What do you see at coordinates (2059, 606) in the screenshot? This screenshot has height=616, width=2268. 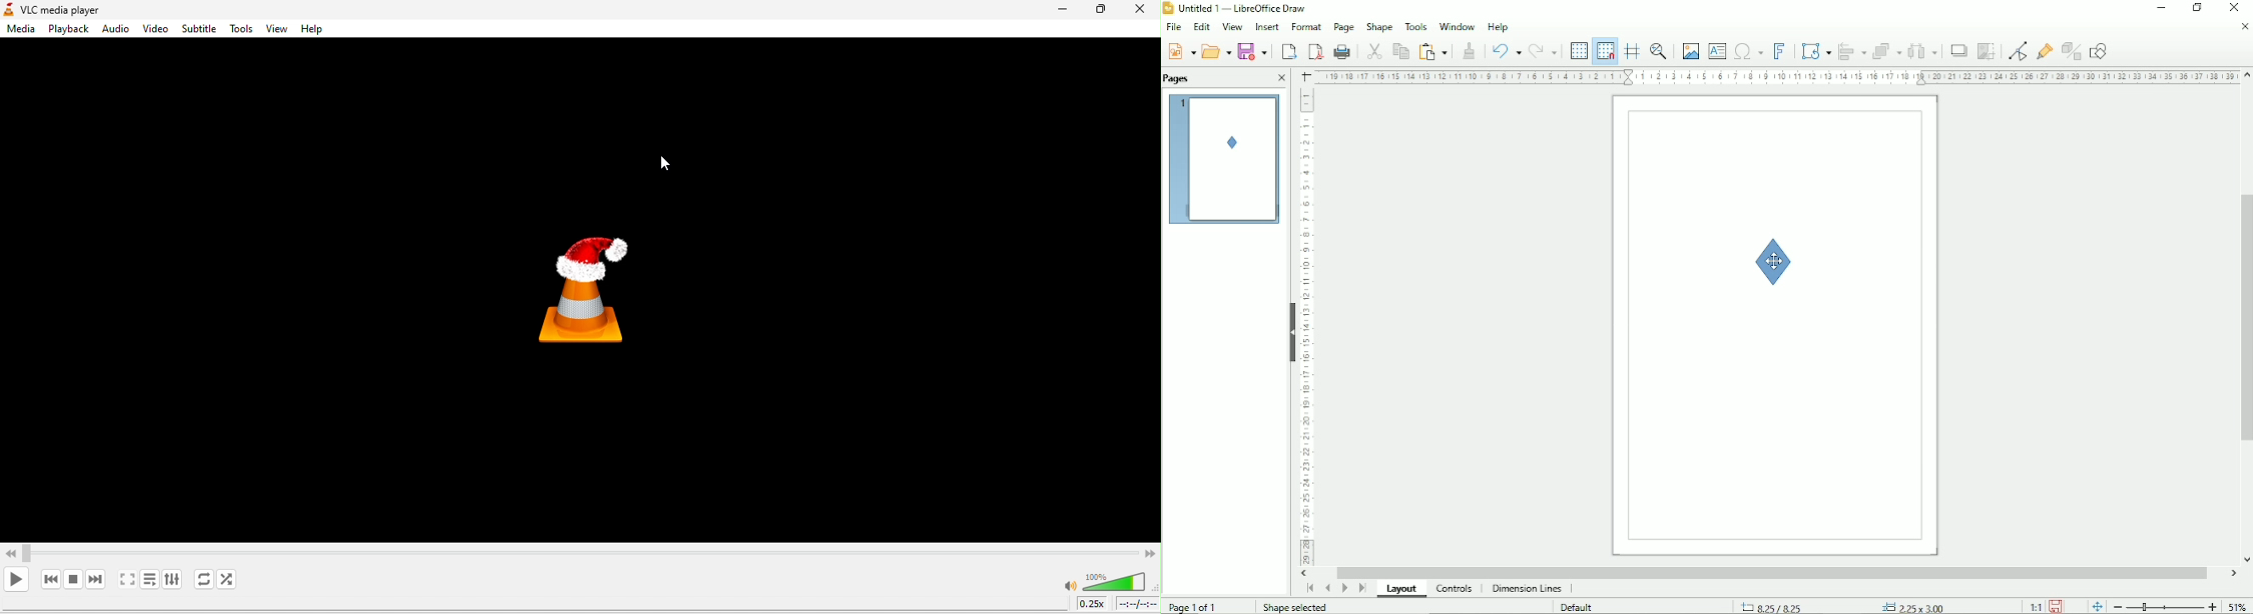 I see `Save` at bounding box center [2059, 606].